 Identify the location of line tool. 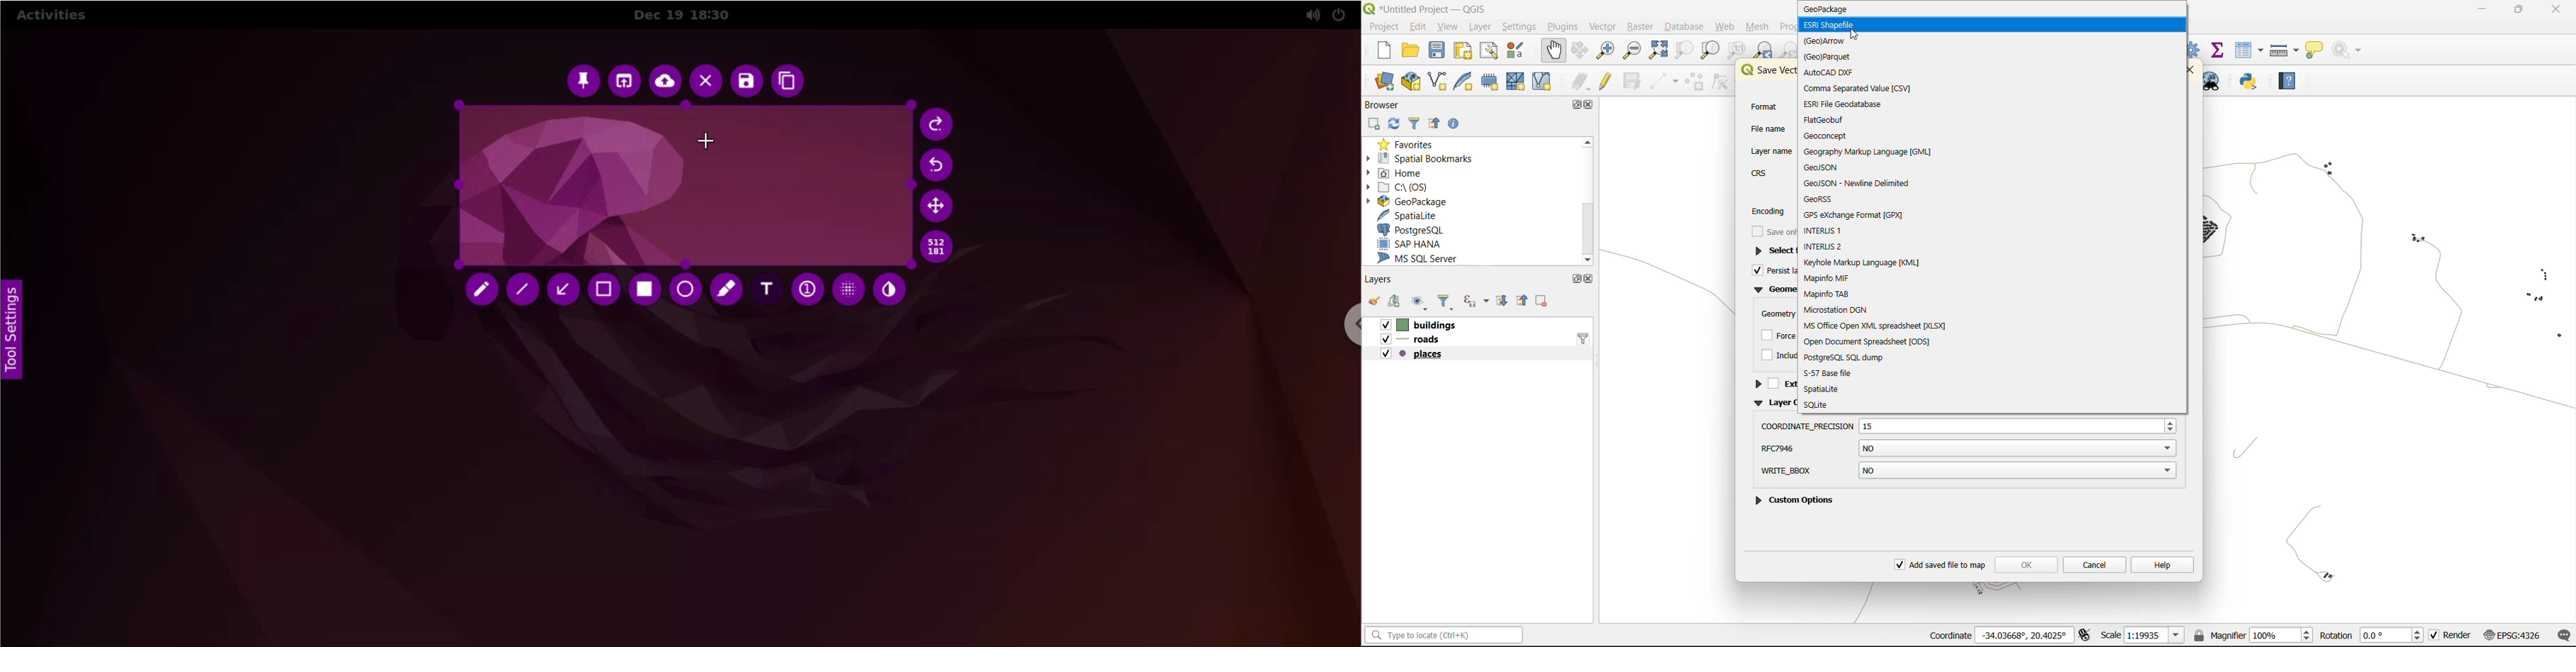
(523, 291).